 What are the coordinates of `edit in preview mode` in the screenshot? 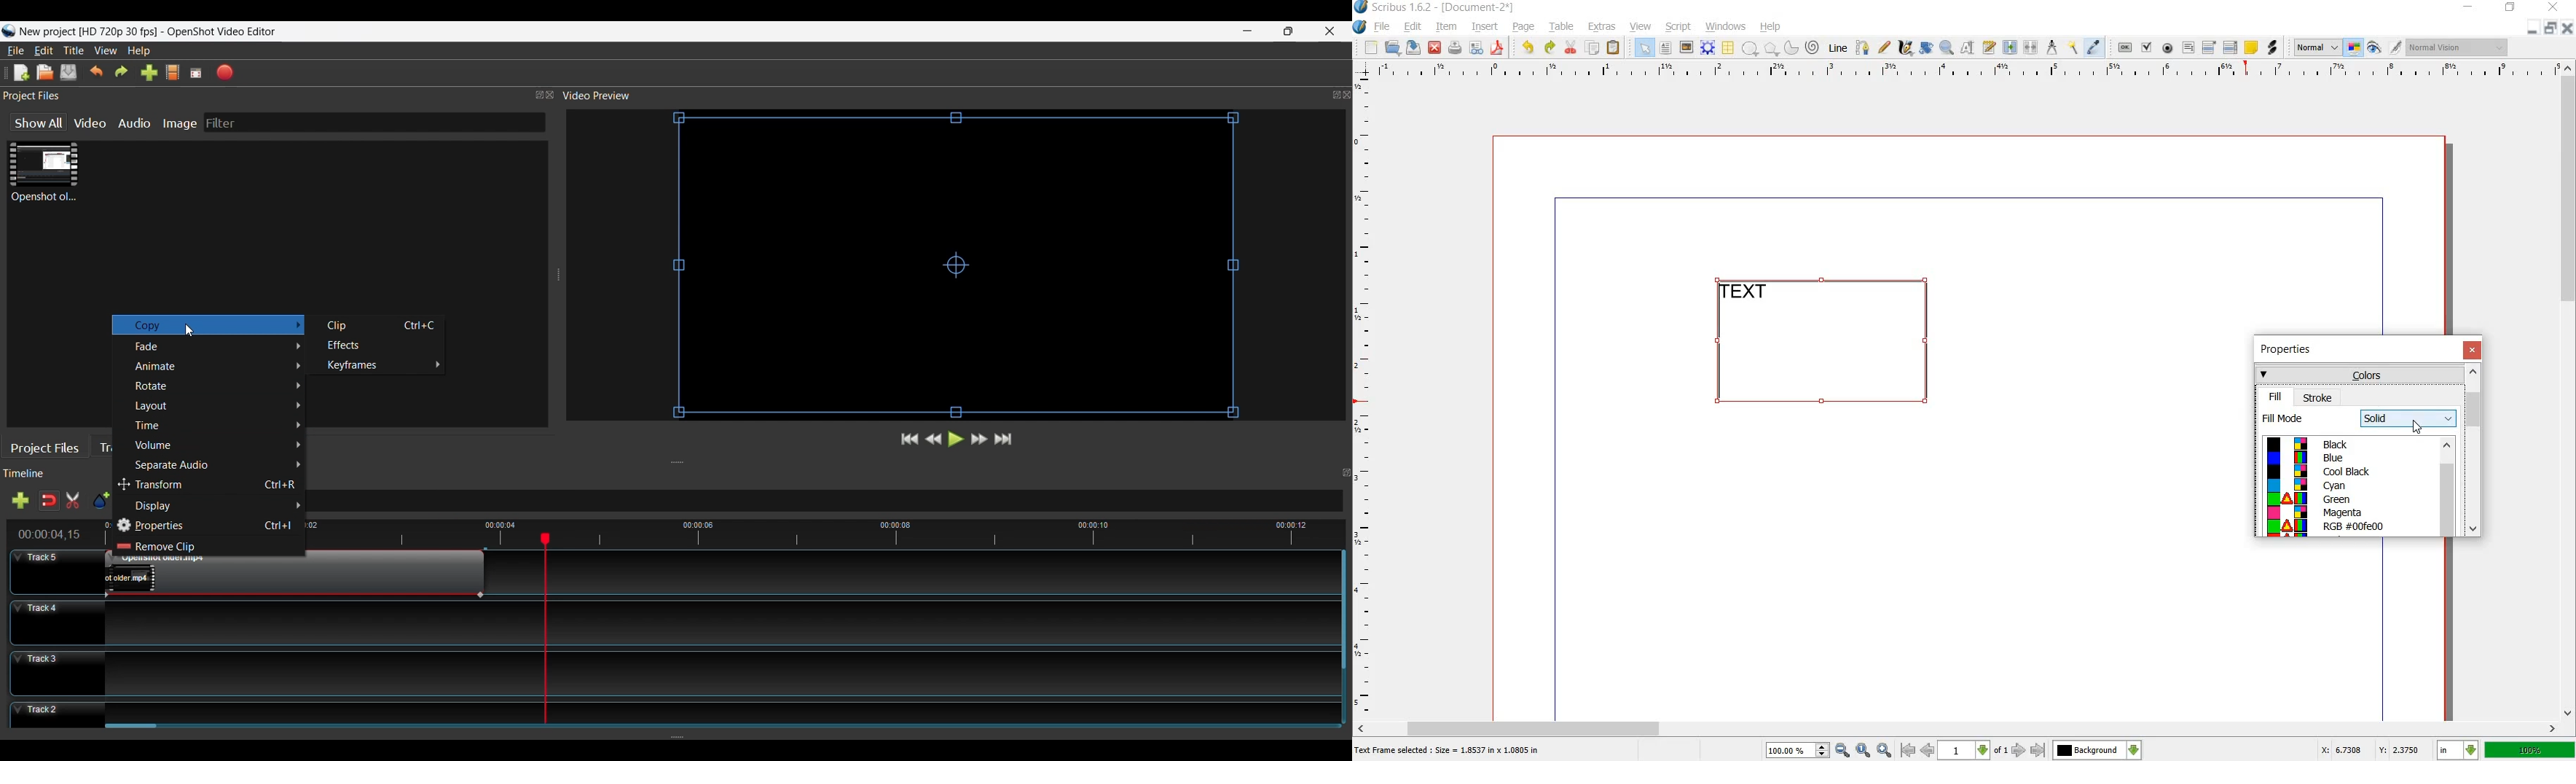 It's located at (2396, 48).